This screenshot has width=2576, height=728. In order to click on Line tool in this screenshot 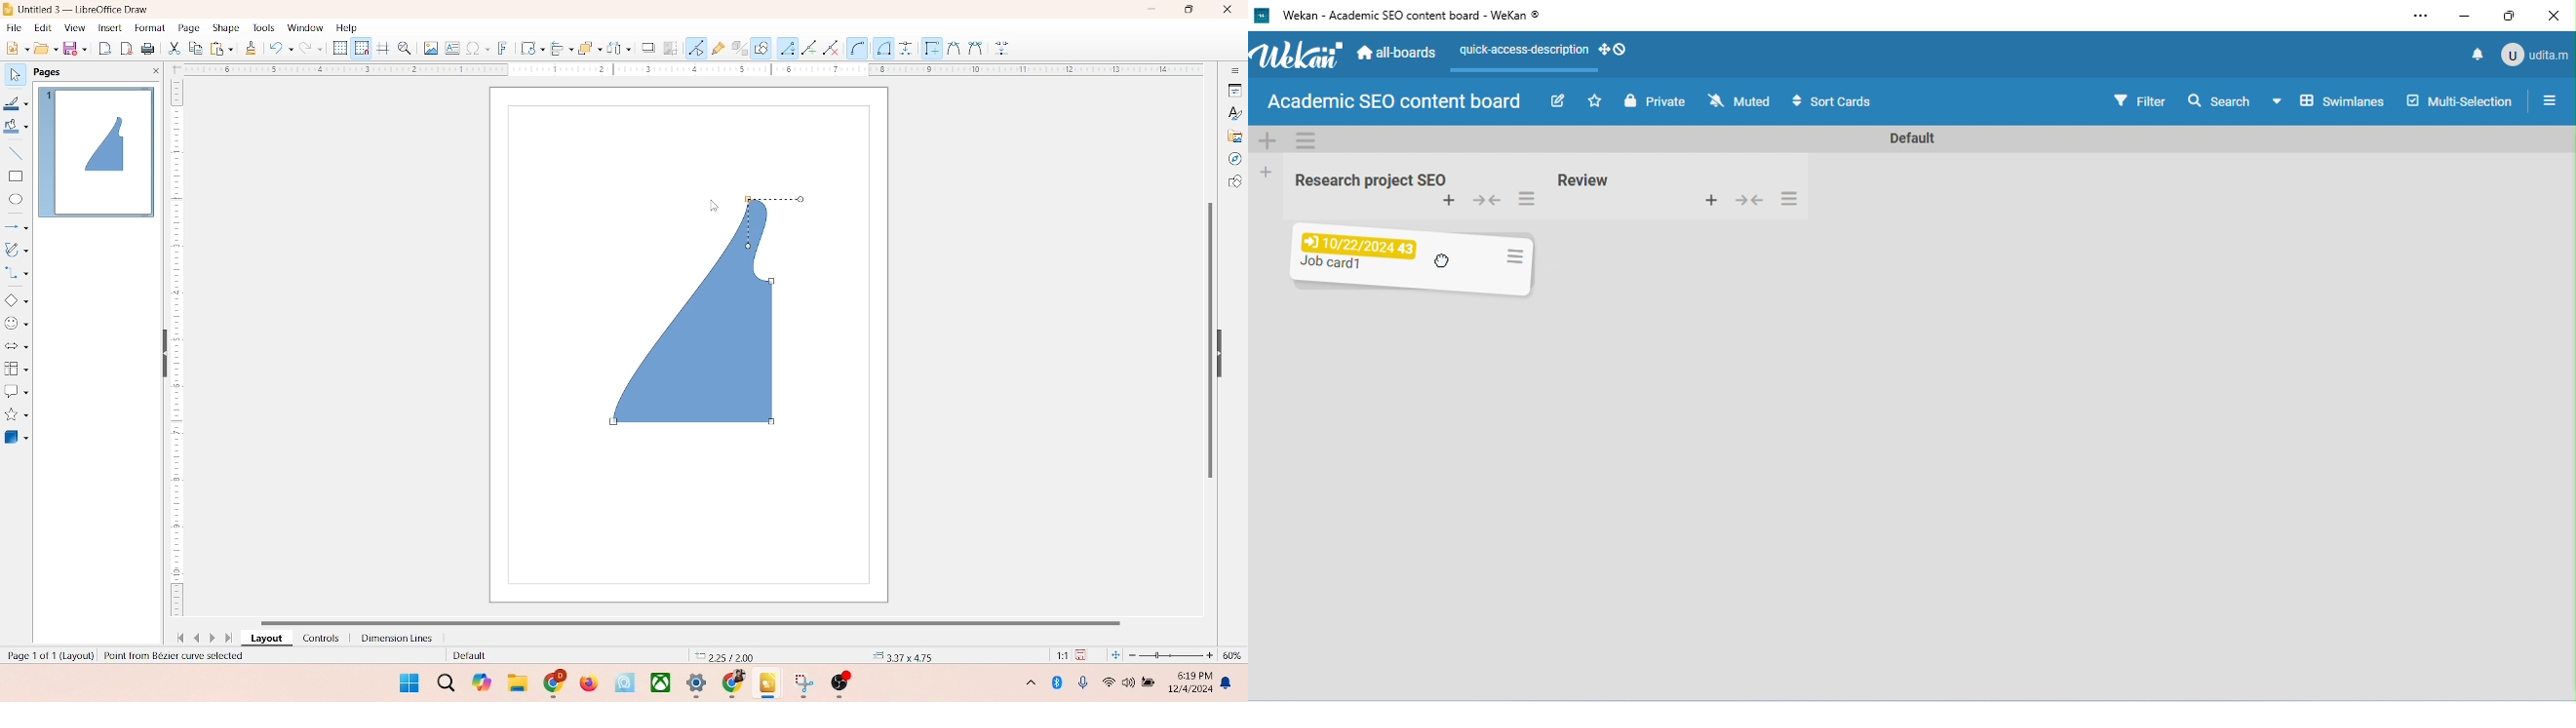, I will do `click(787, 47)`.